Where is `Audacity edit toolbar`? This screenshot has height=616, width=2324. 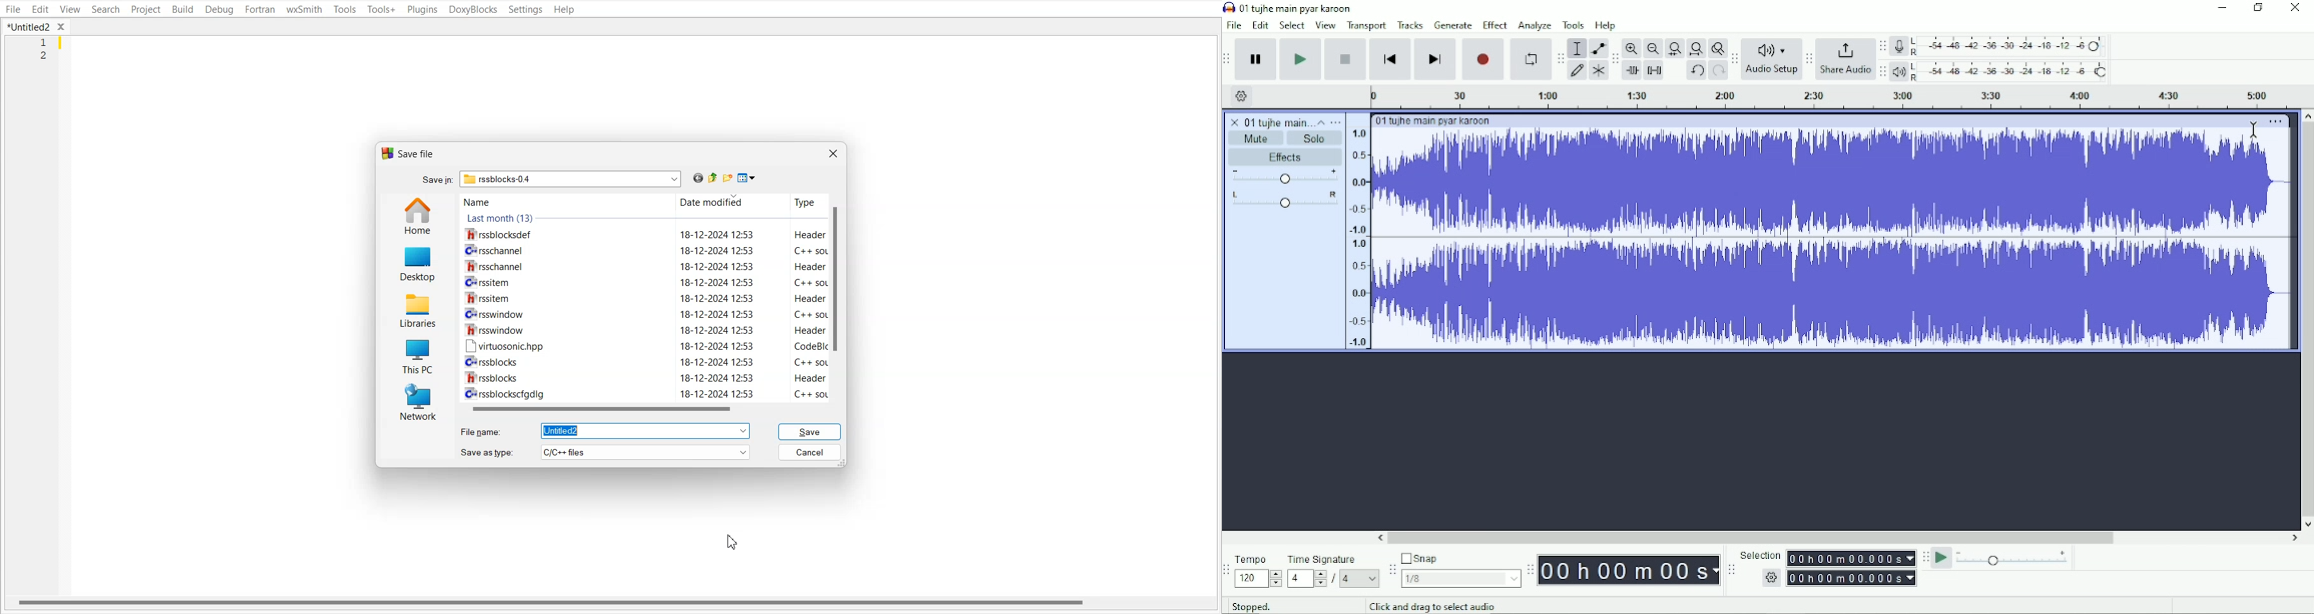
Audacity edit toolbar is located at coordinates (1613, 59).